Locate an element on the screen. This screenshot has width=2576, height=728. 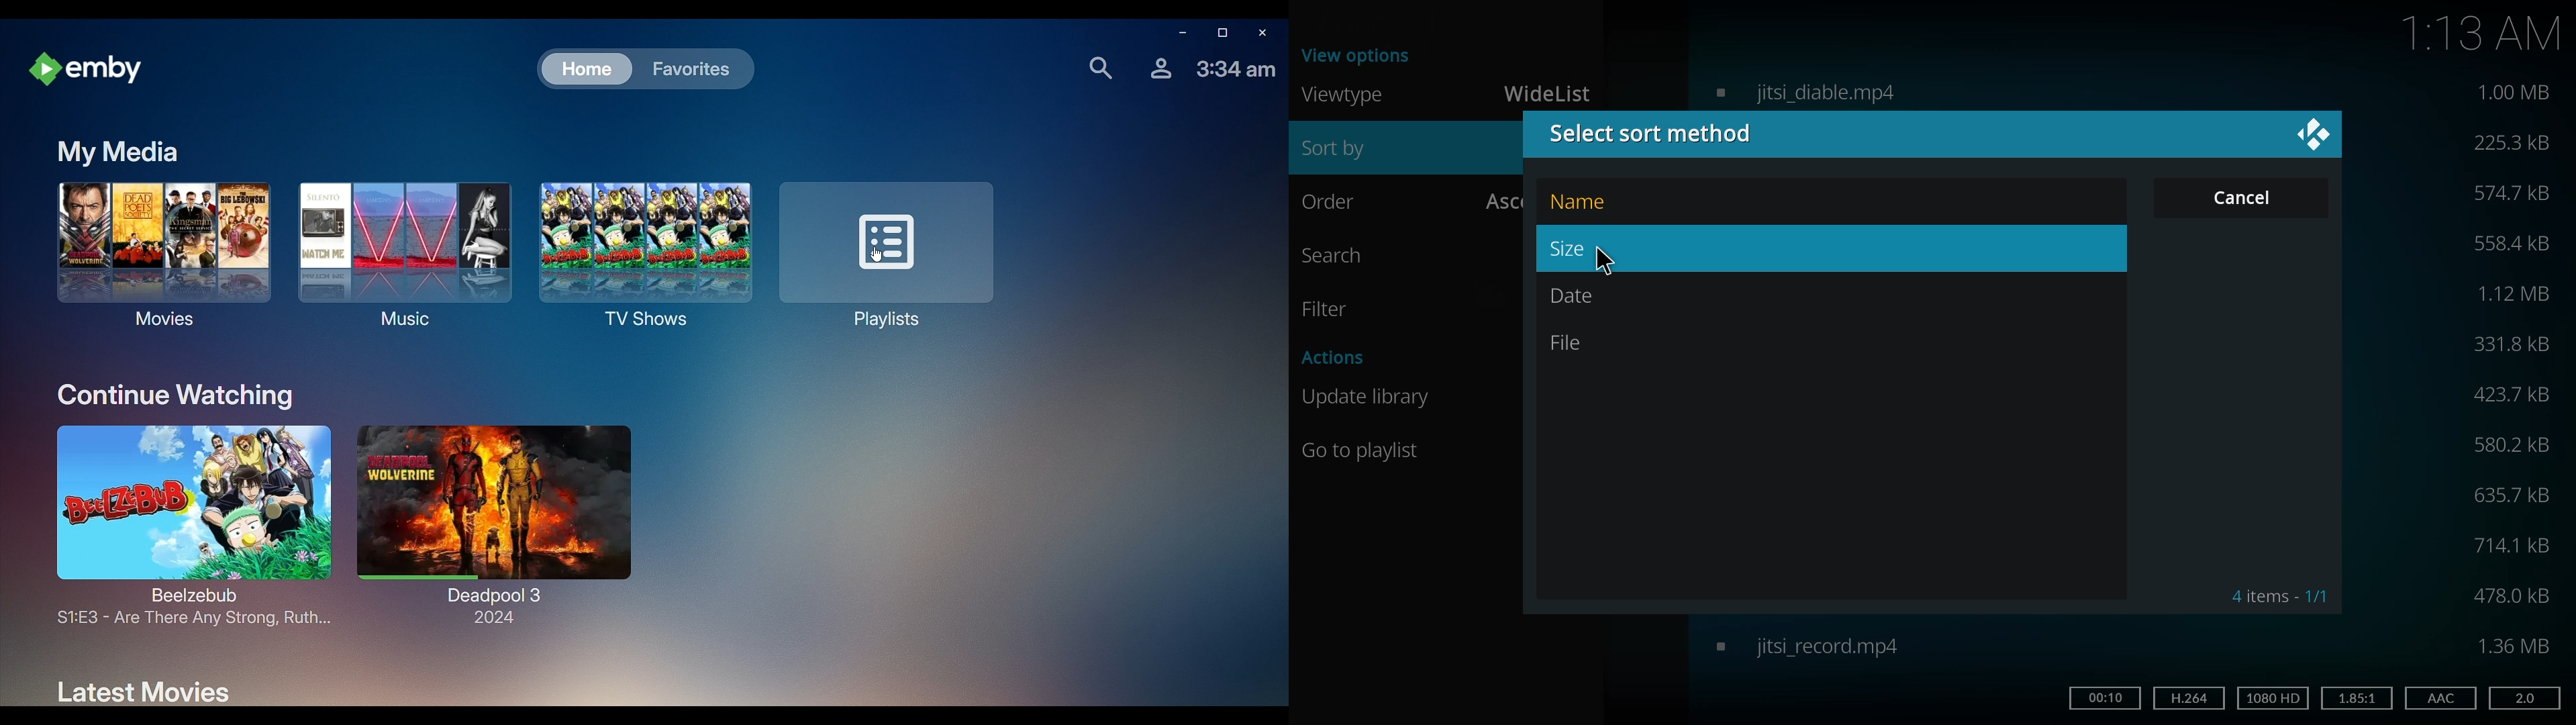
4 is located at coordinates (2275, 595).